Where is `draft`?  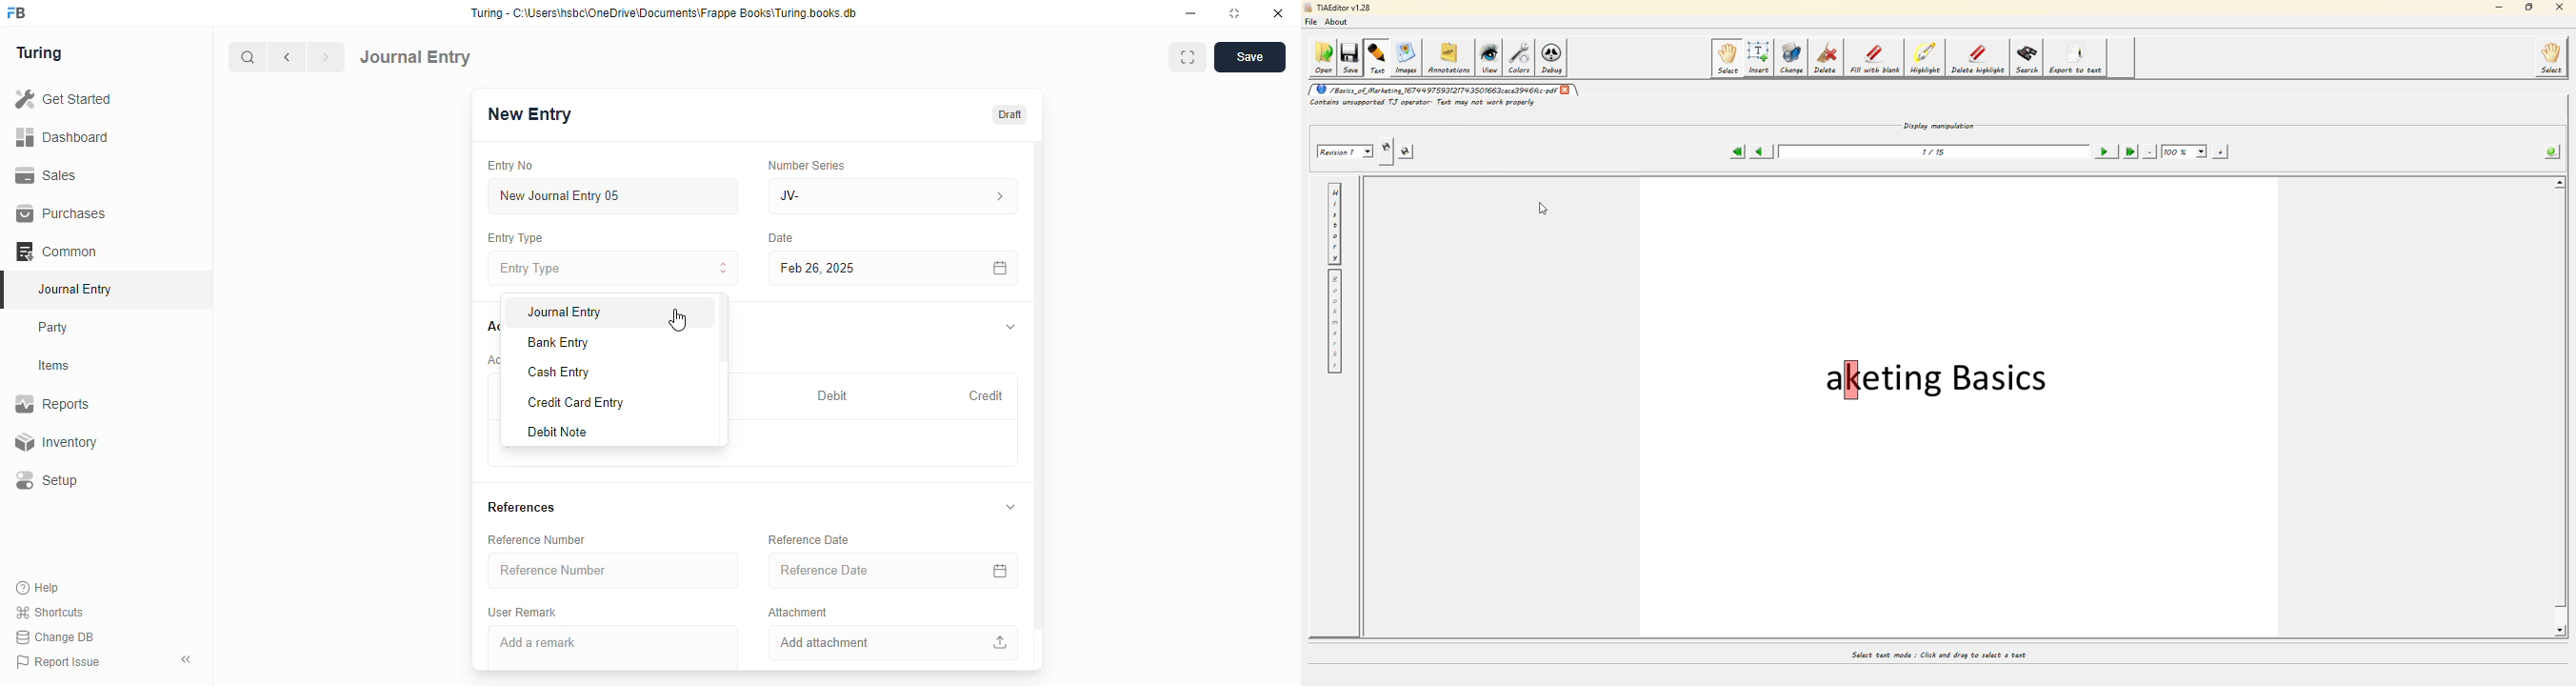 draft is located at coordinates (1008, 114).